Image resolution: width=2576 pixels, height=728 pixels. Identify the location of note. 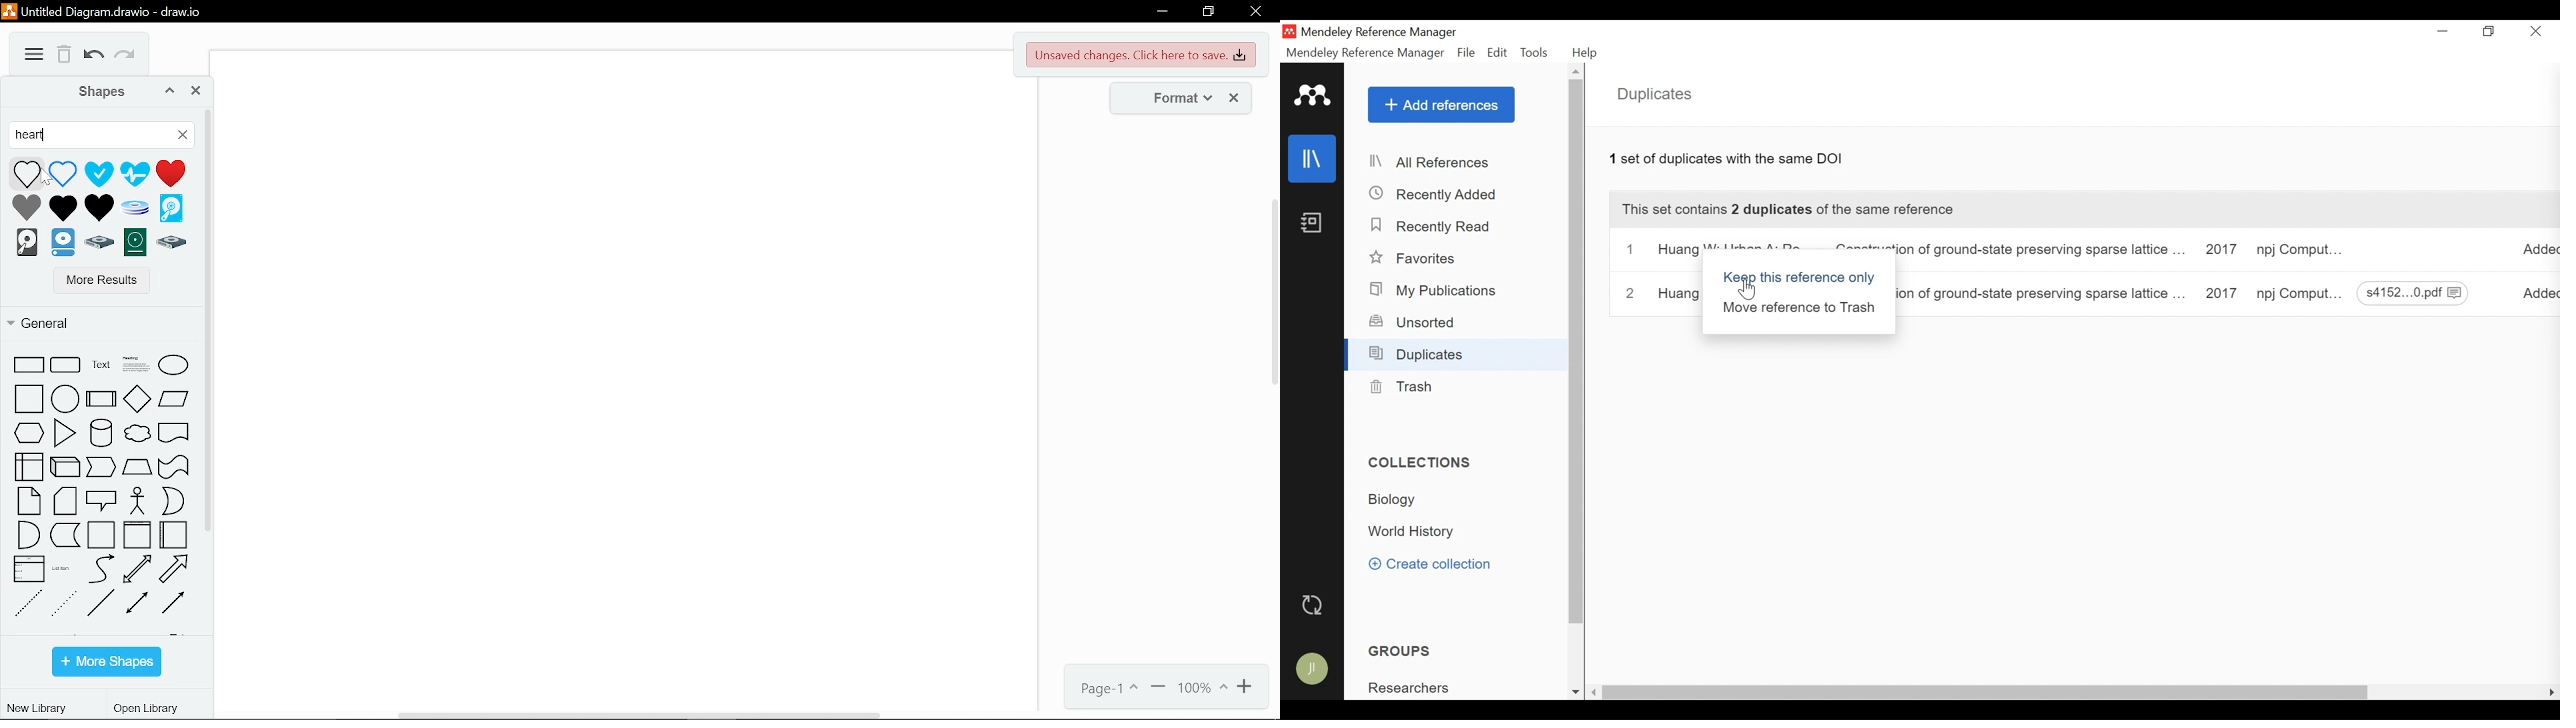
(30, 501).